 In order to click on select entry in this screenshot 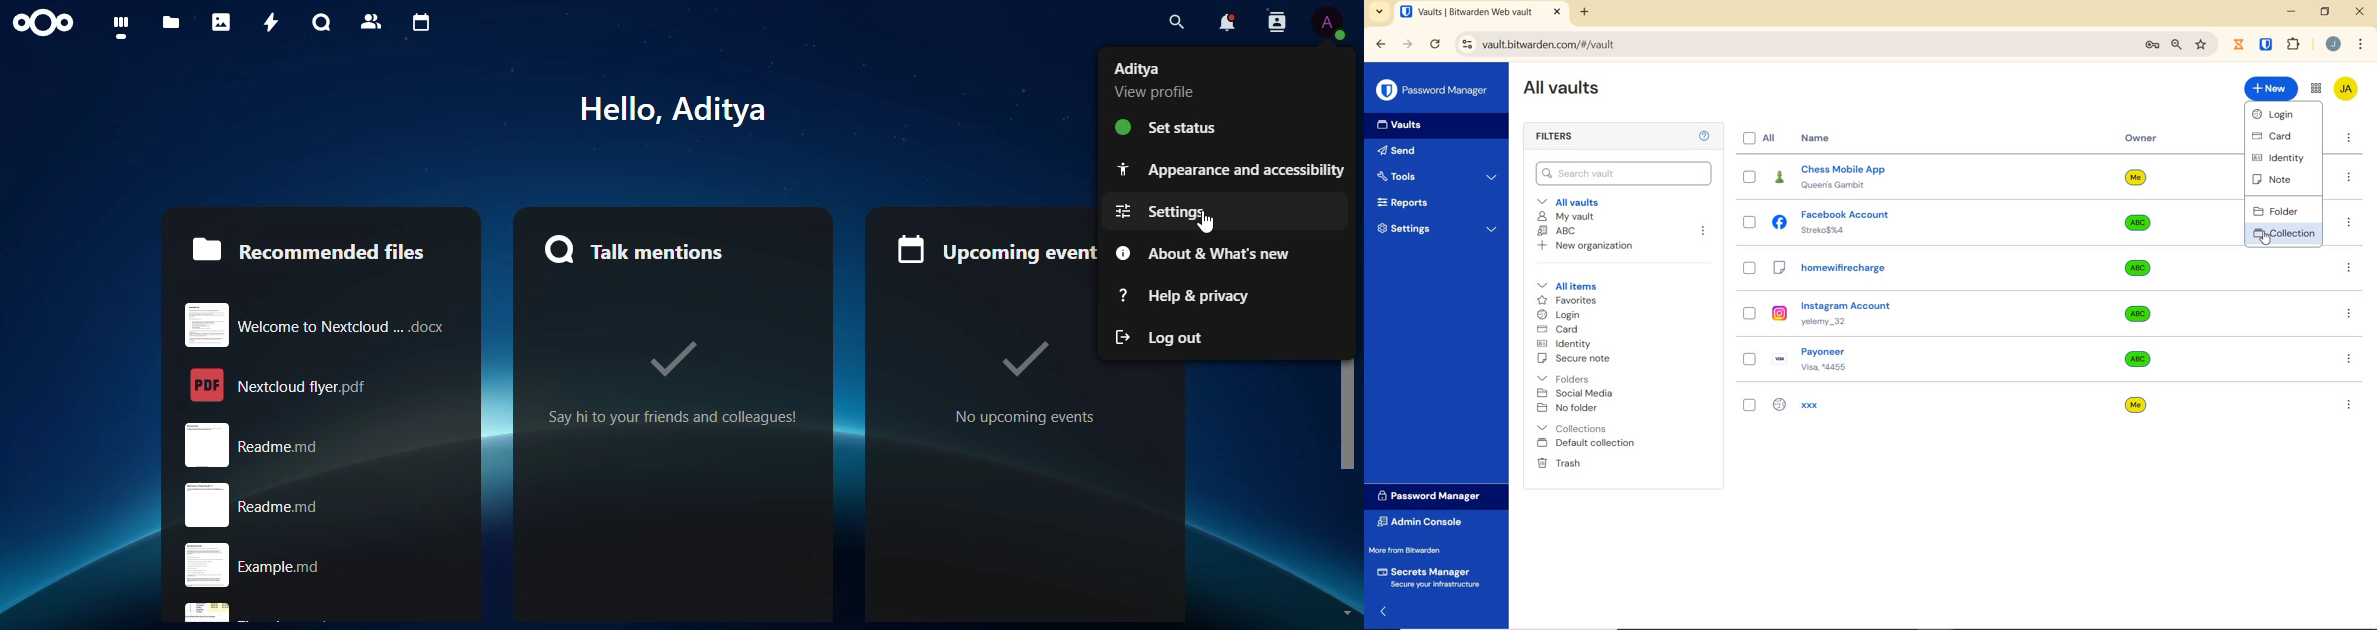, I will do `click(1749, 313)`.